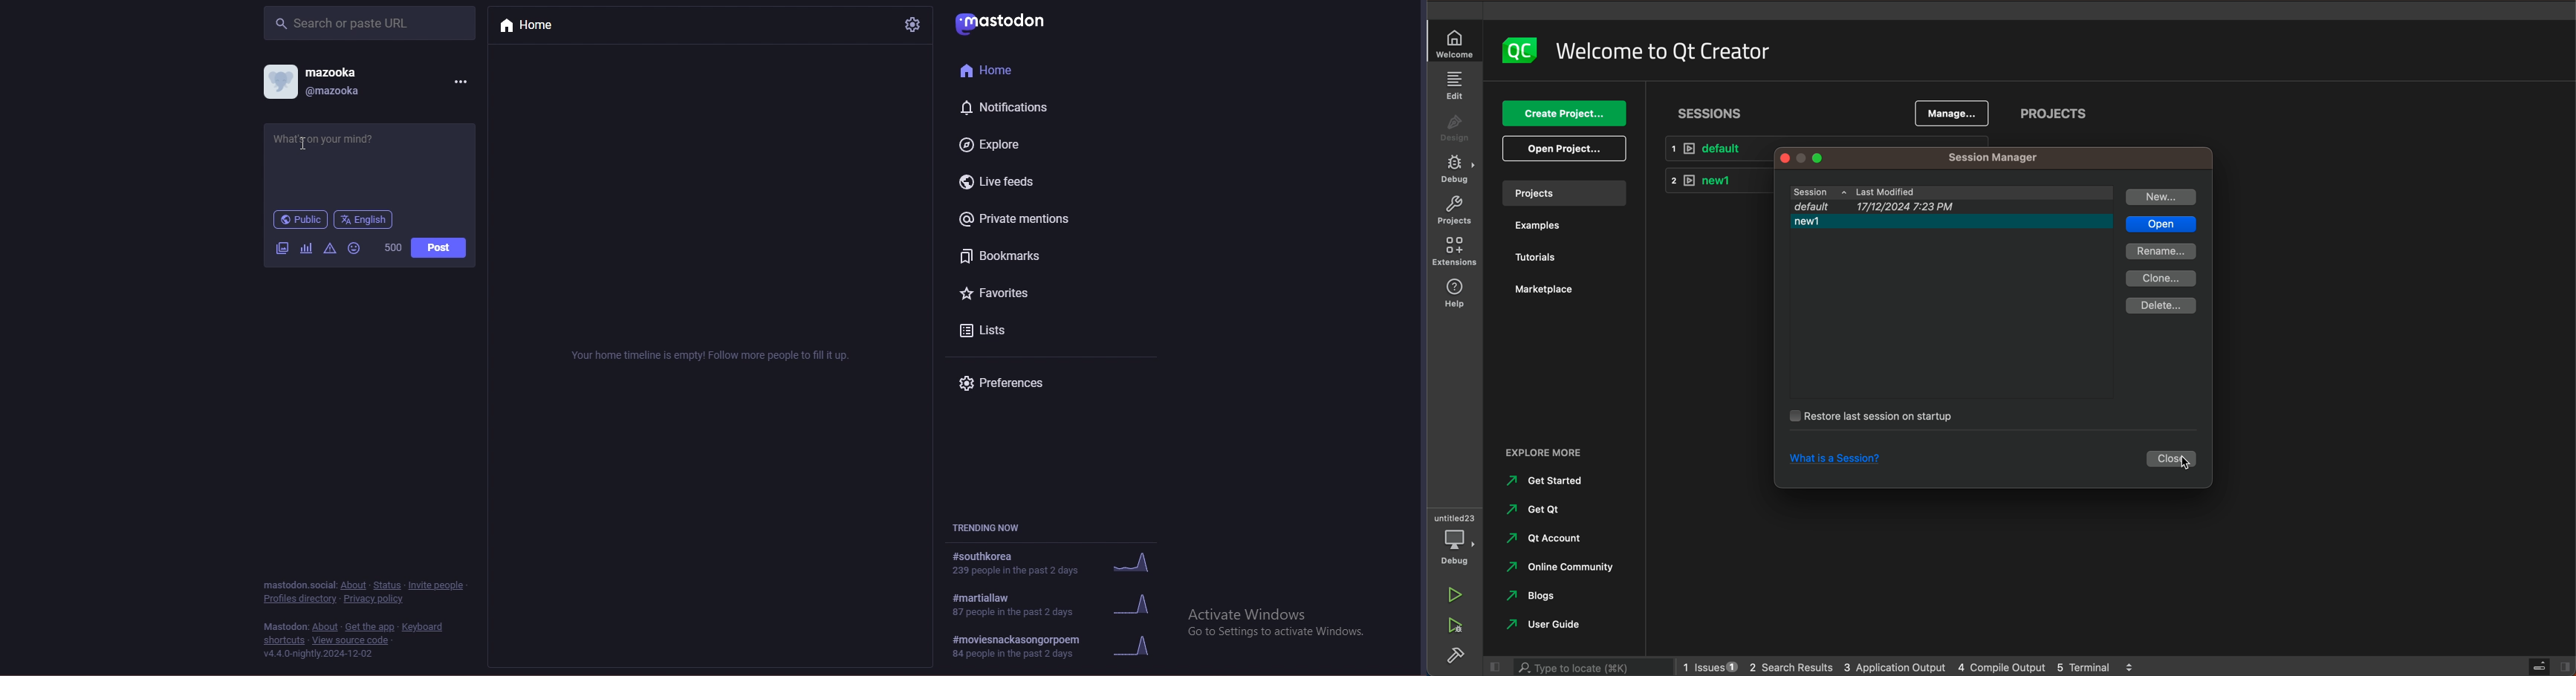 This screenshot has width=2576, height=700. Describe the element at coordinates (299, 599) in the screenshot. I see `profiles directory` at that location.